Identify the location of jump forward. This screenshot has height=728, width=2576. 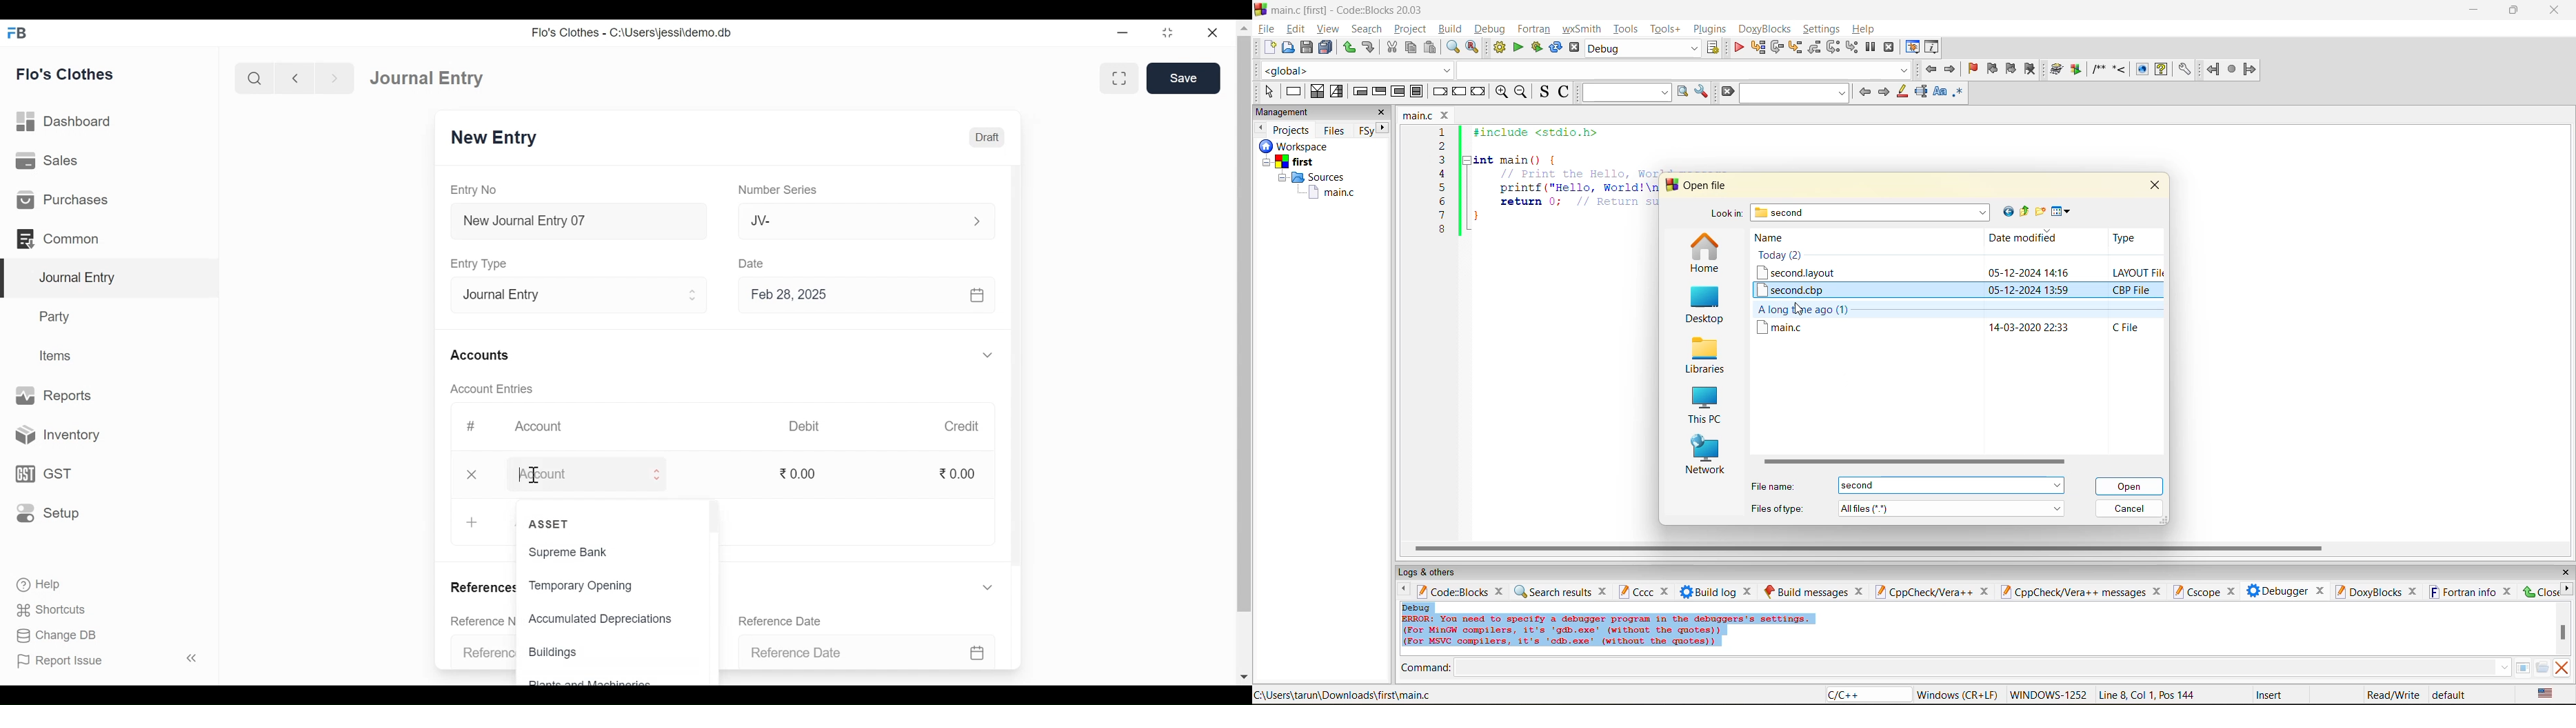
(1951, 68).